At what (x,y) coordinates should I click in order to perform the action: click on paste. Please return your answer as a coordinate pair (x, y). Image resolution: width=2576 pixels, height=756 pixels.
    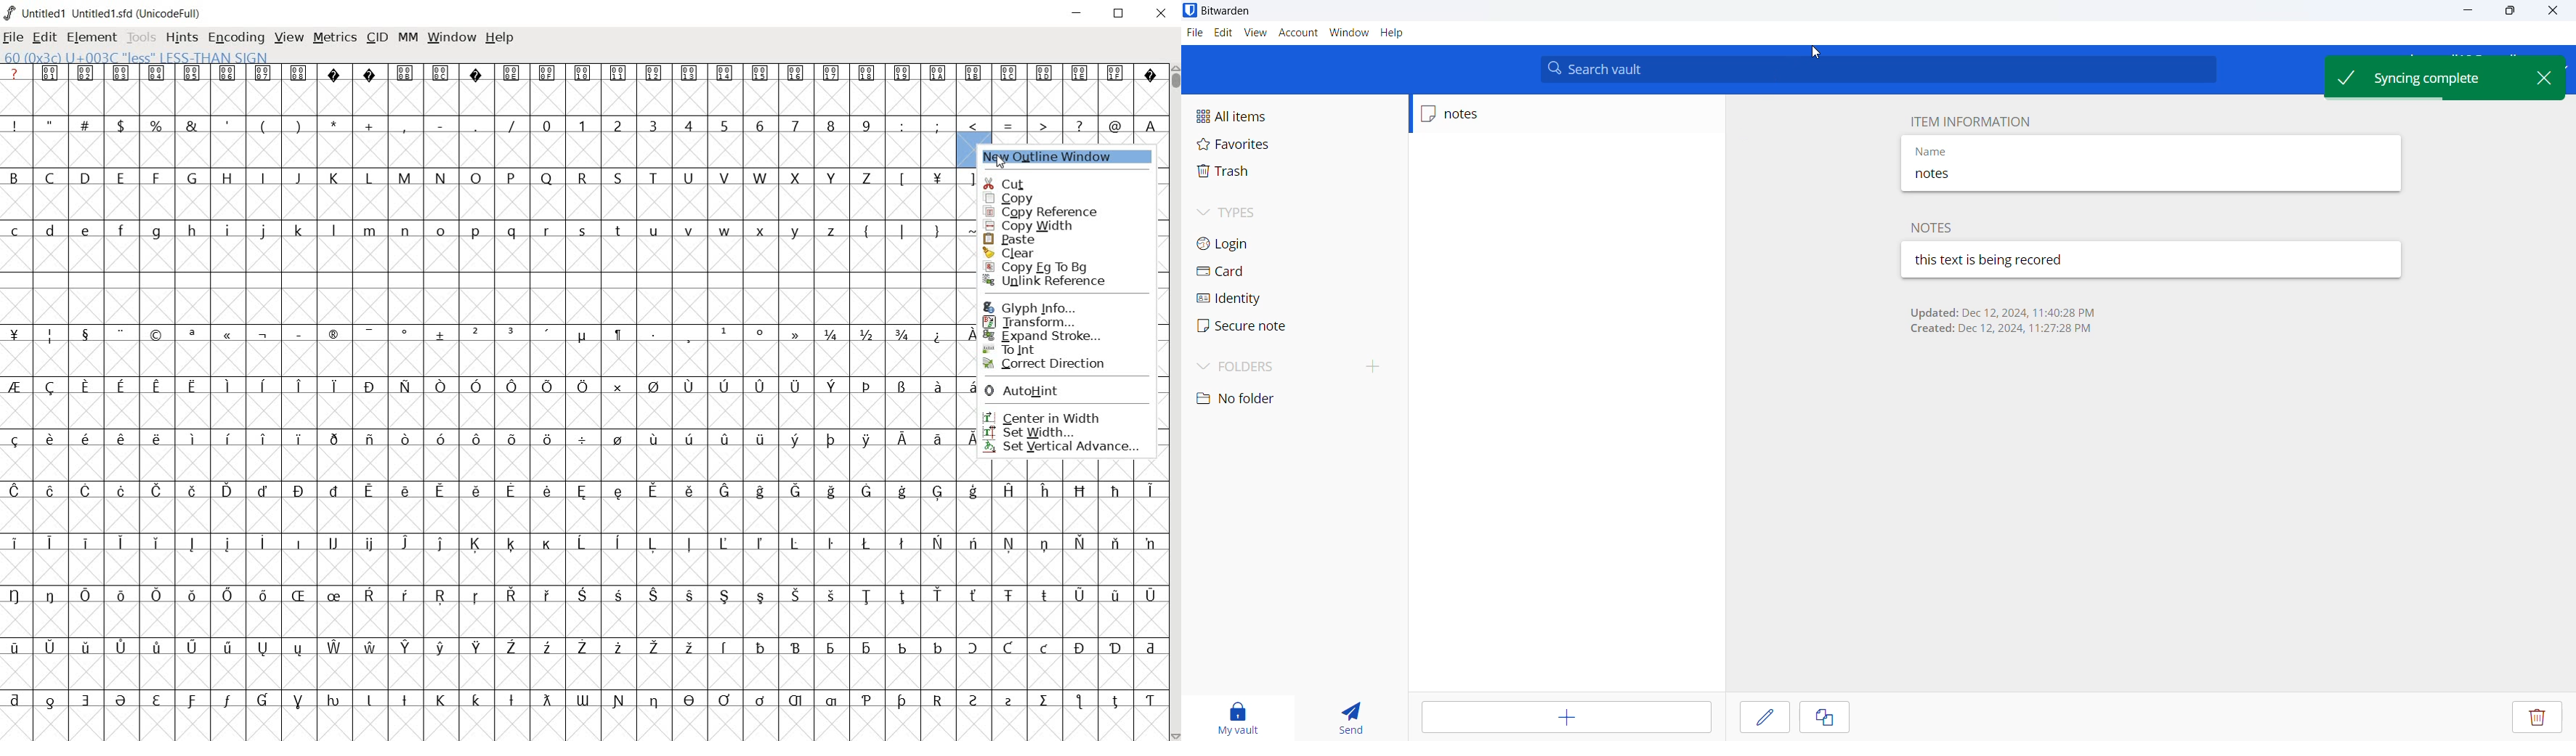
    Looking at the image, I should click on (1053, 238).